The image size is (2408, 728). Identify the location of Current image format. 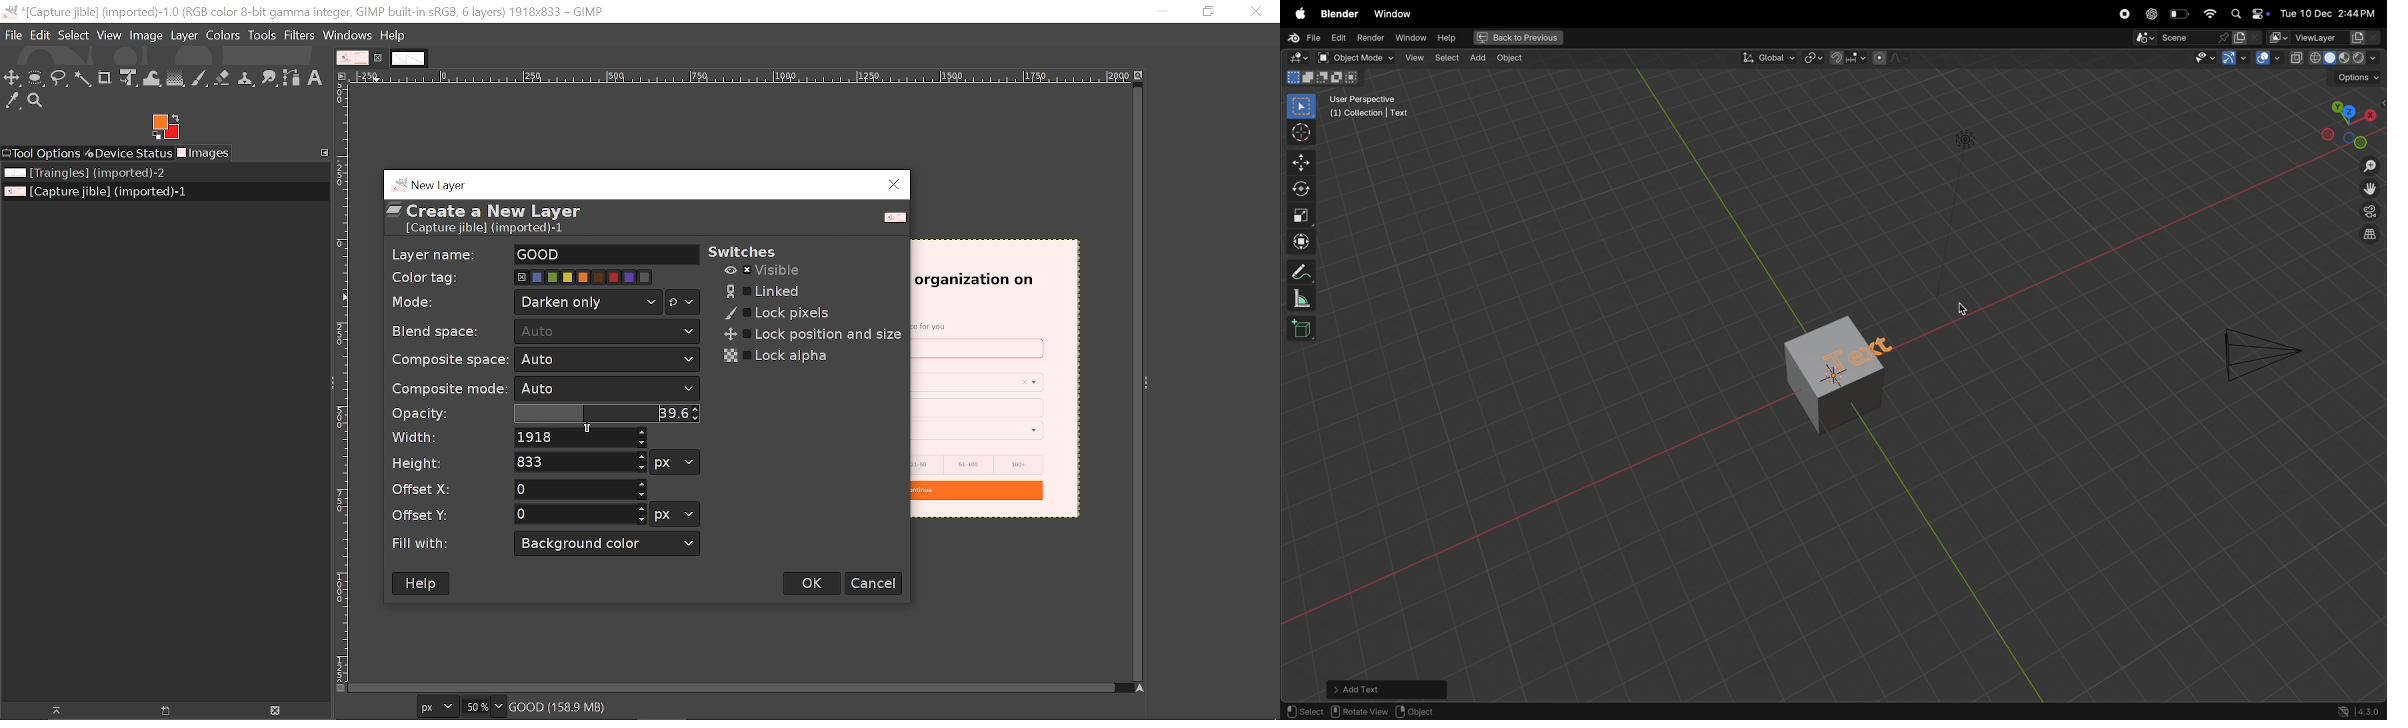
(440, 708).